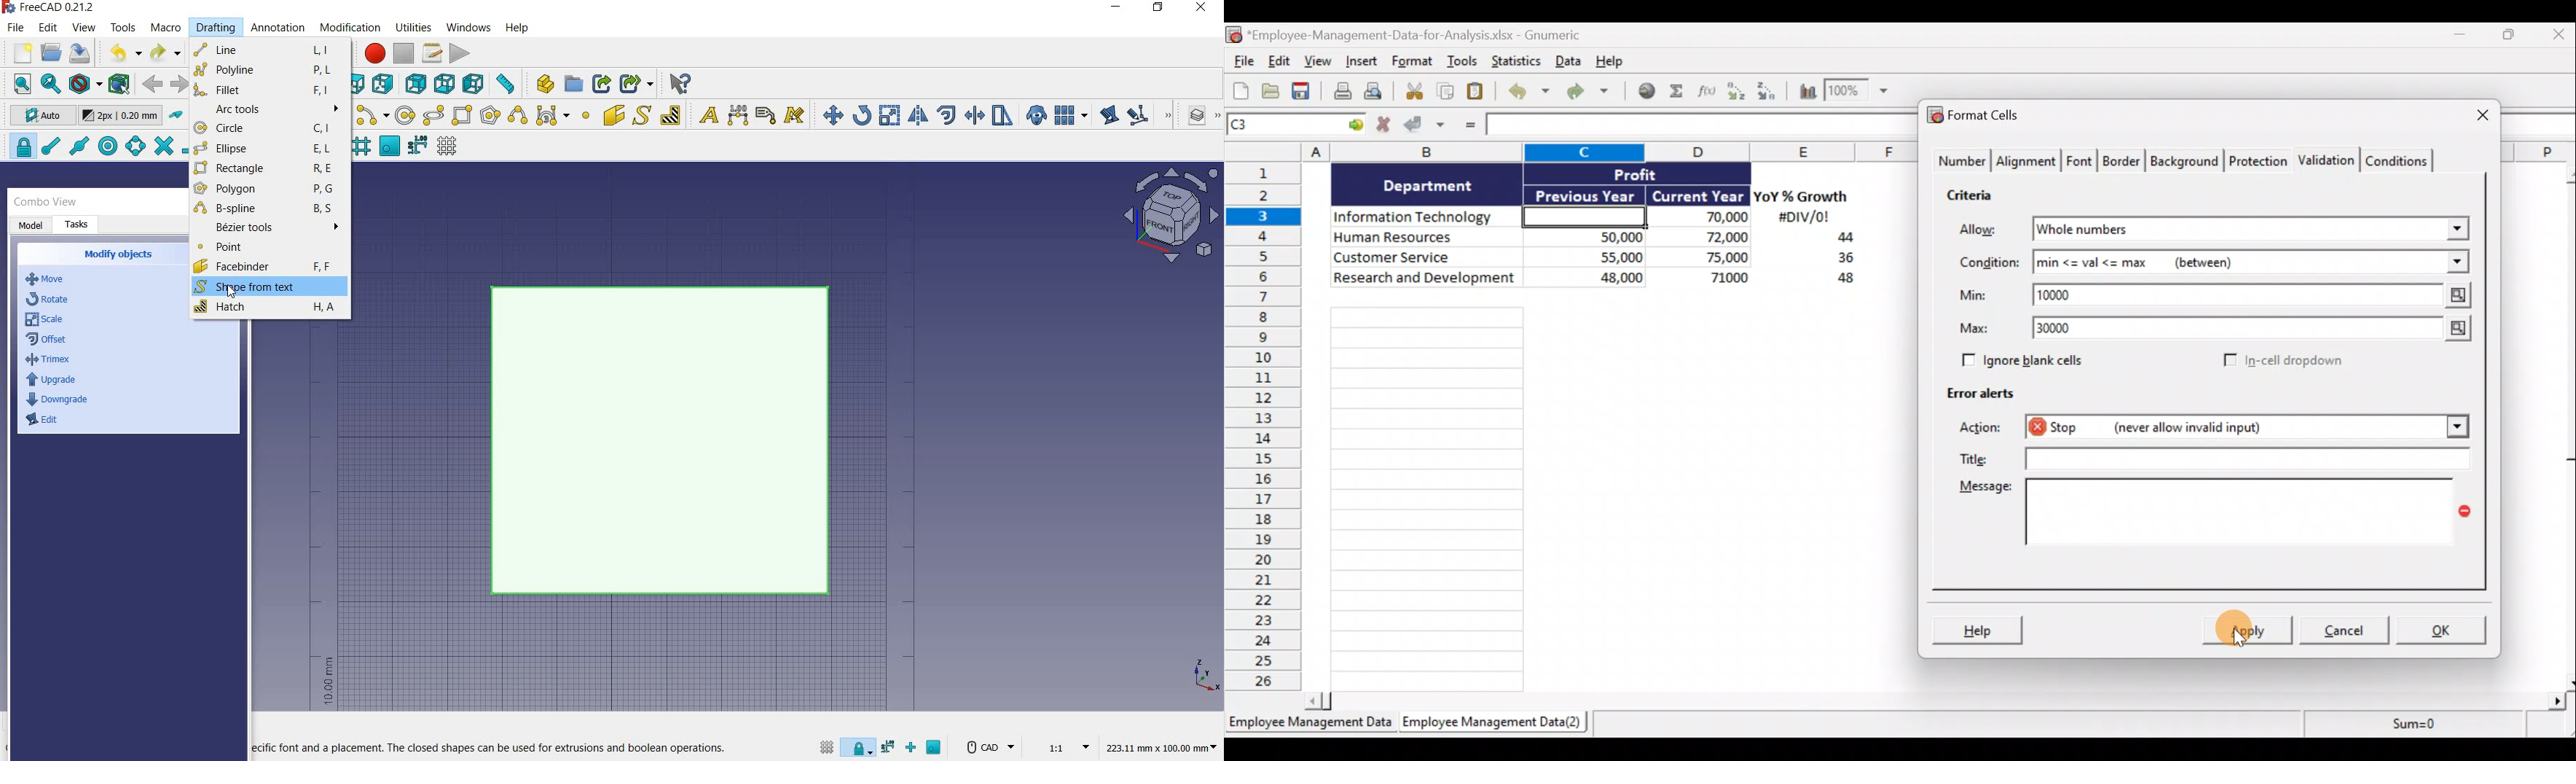 The width and height of the screenshot is (2576, 784). I want to click on Customer Service, so click(1427, 256).